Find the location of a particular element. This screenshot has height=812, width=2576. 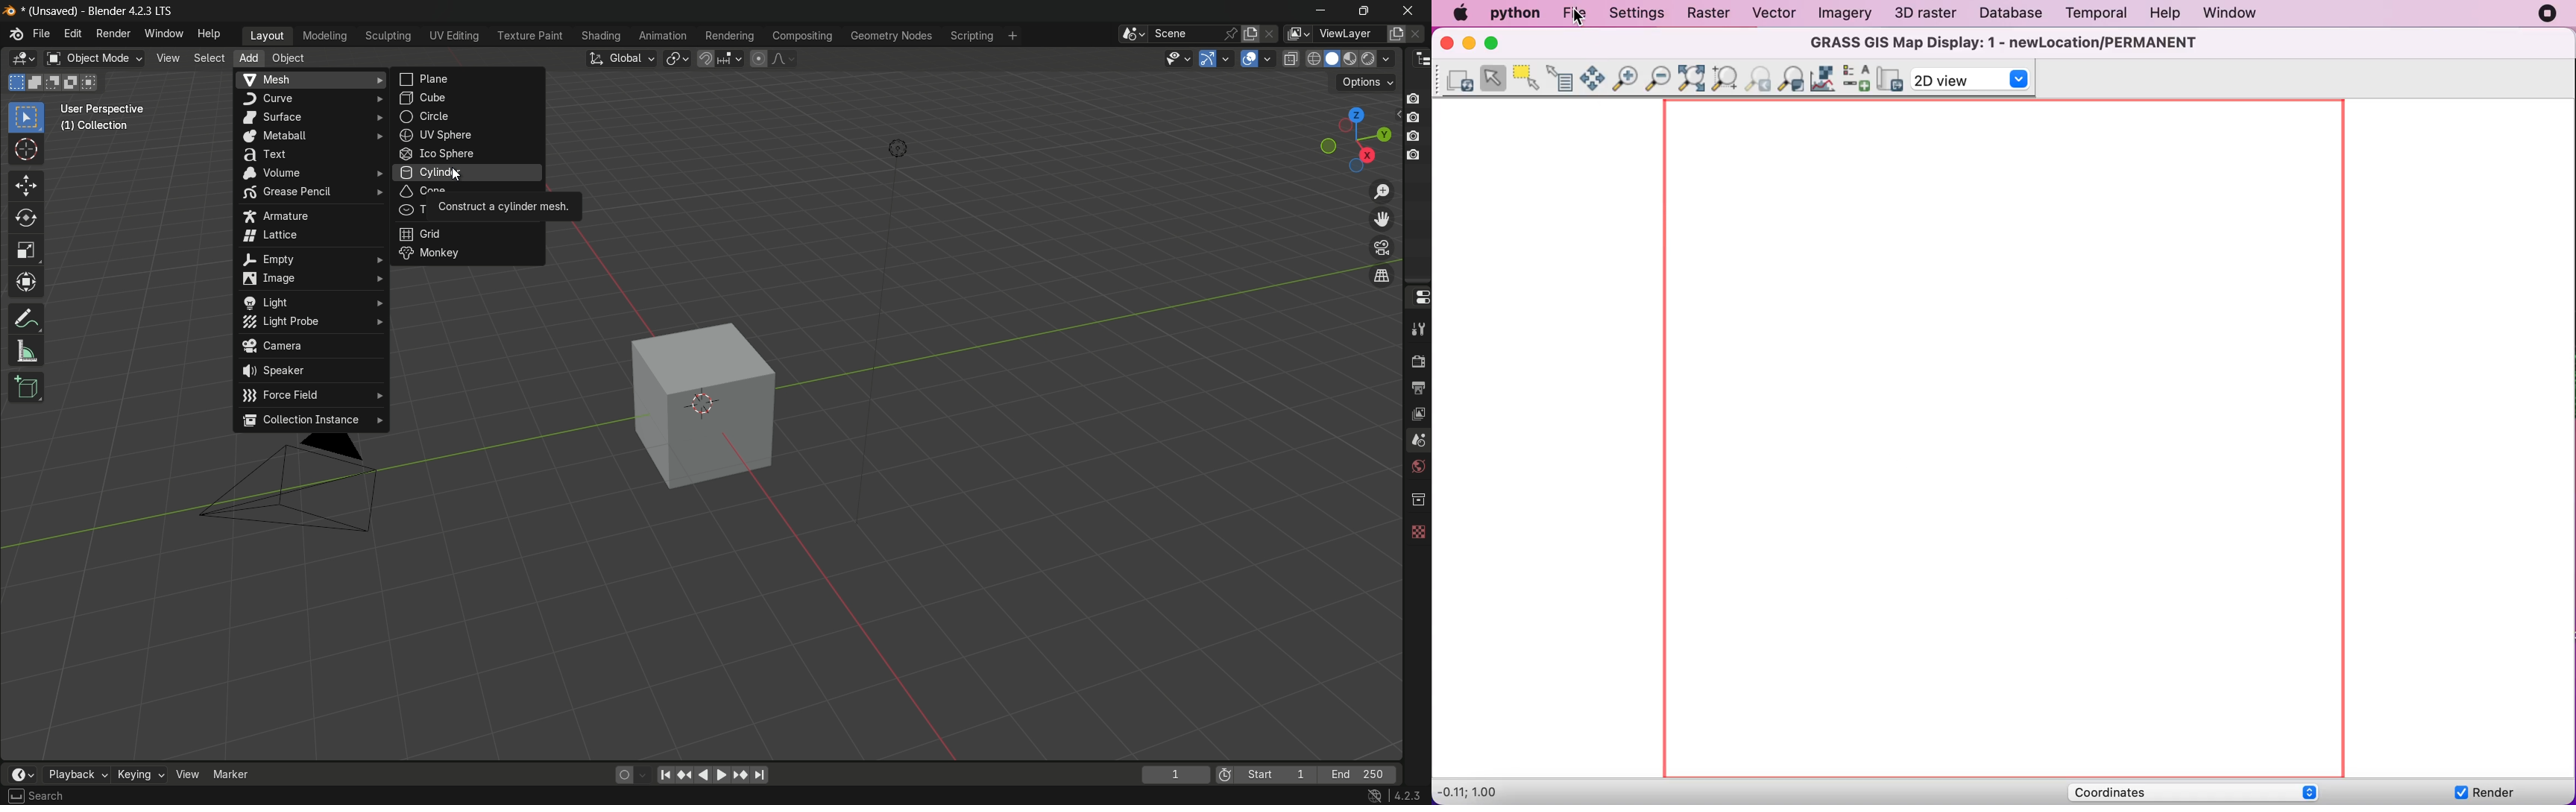

uv sphere is located at coordinates (468, 135).